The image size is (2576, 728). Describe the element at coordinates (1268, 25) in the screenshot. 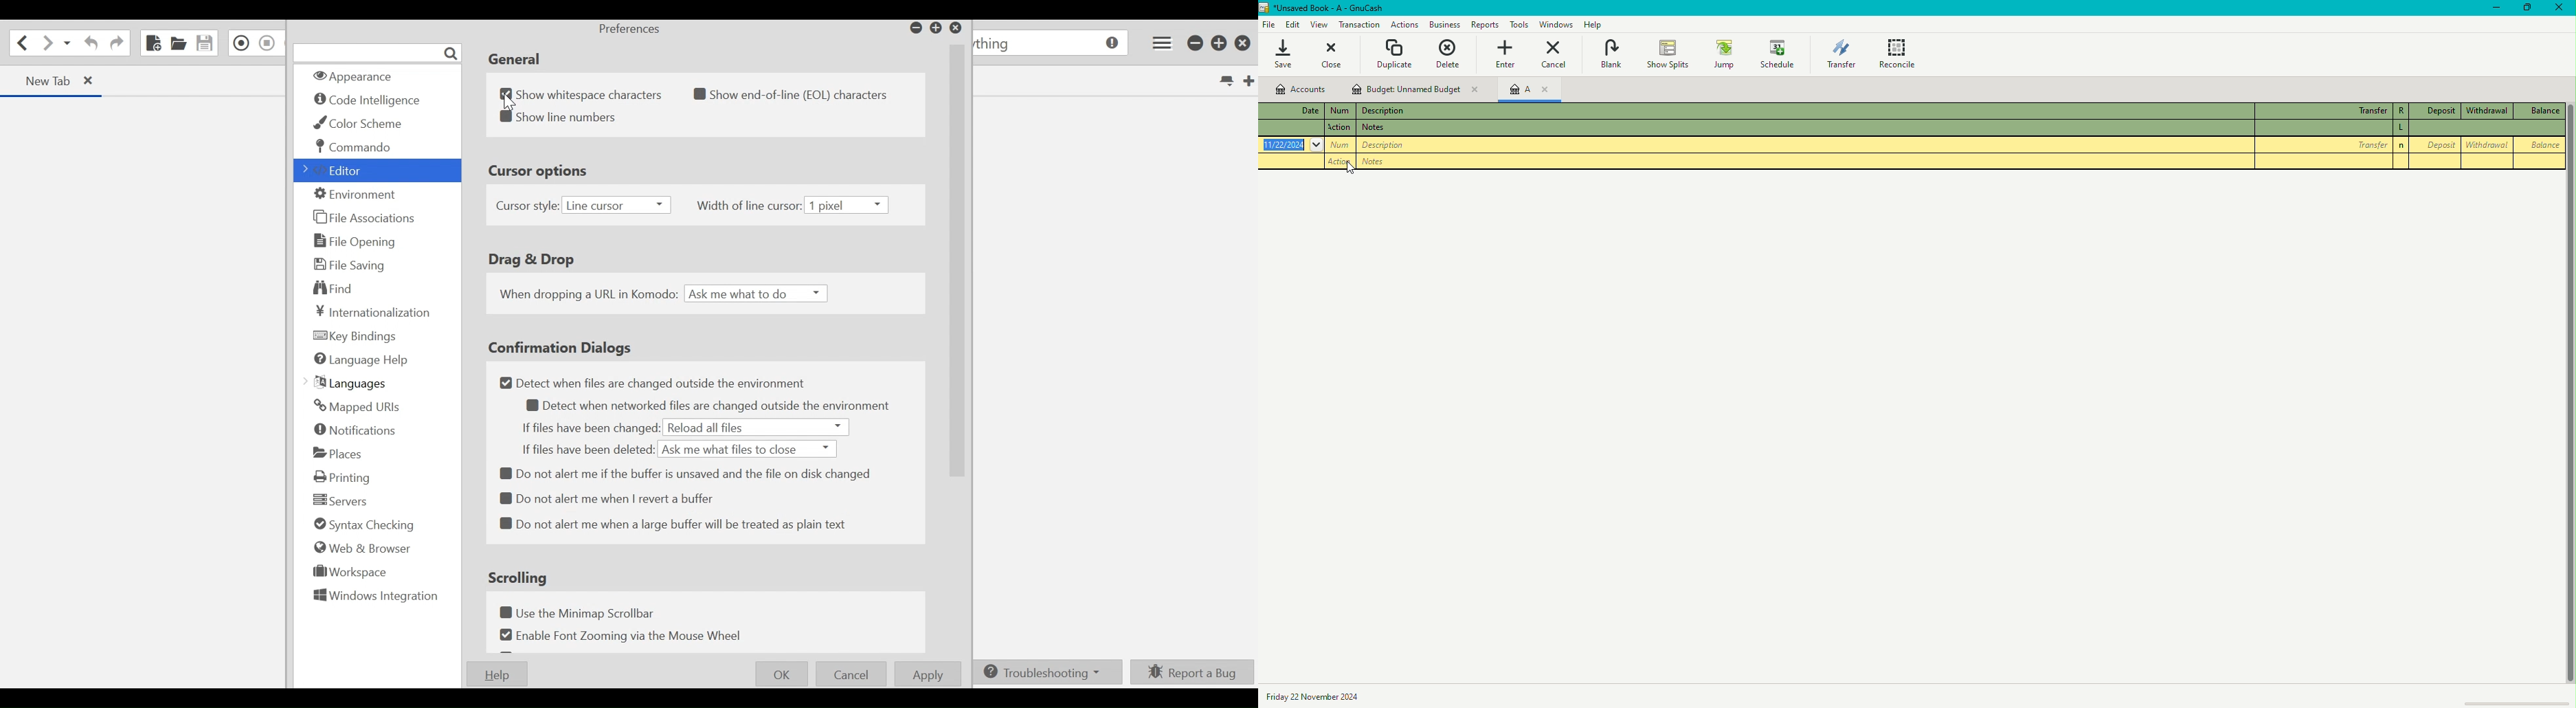

I see `File` at that location.